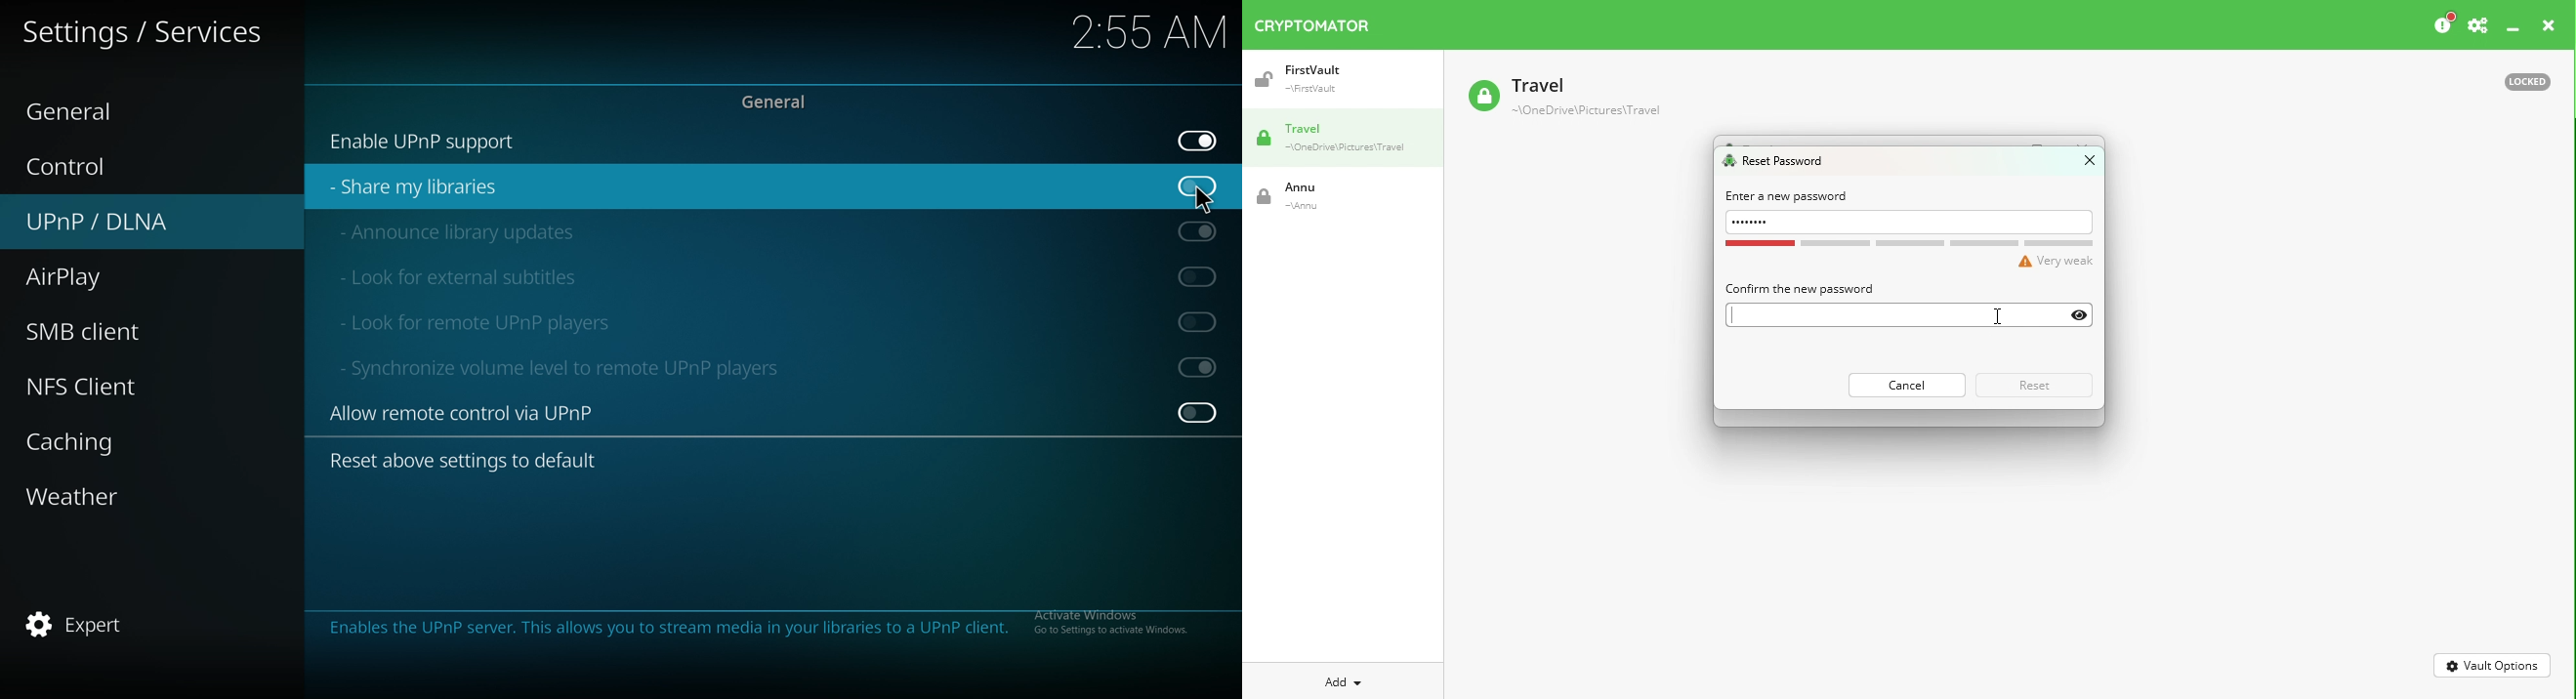 This screenshot has width=2576, height=700. I want to click on caching, so click(86, 441).